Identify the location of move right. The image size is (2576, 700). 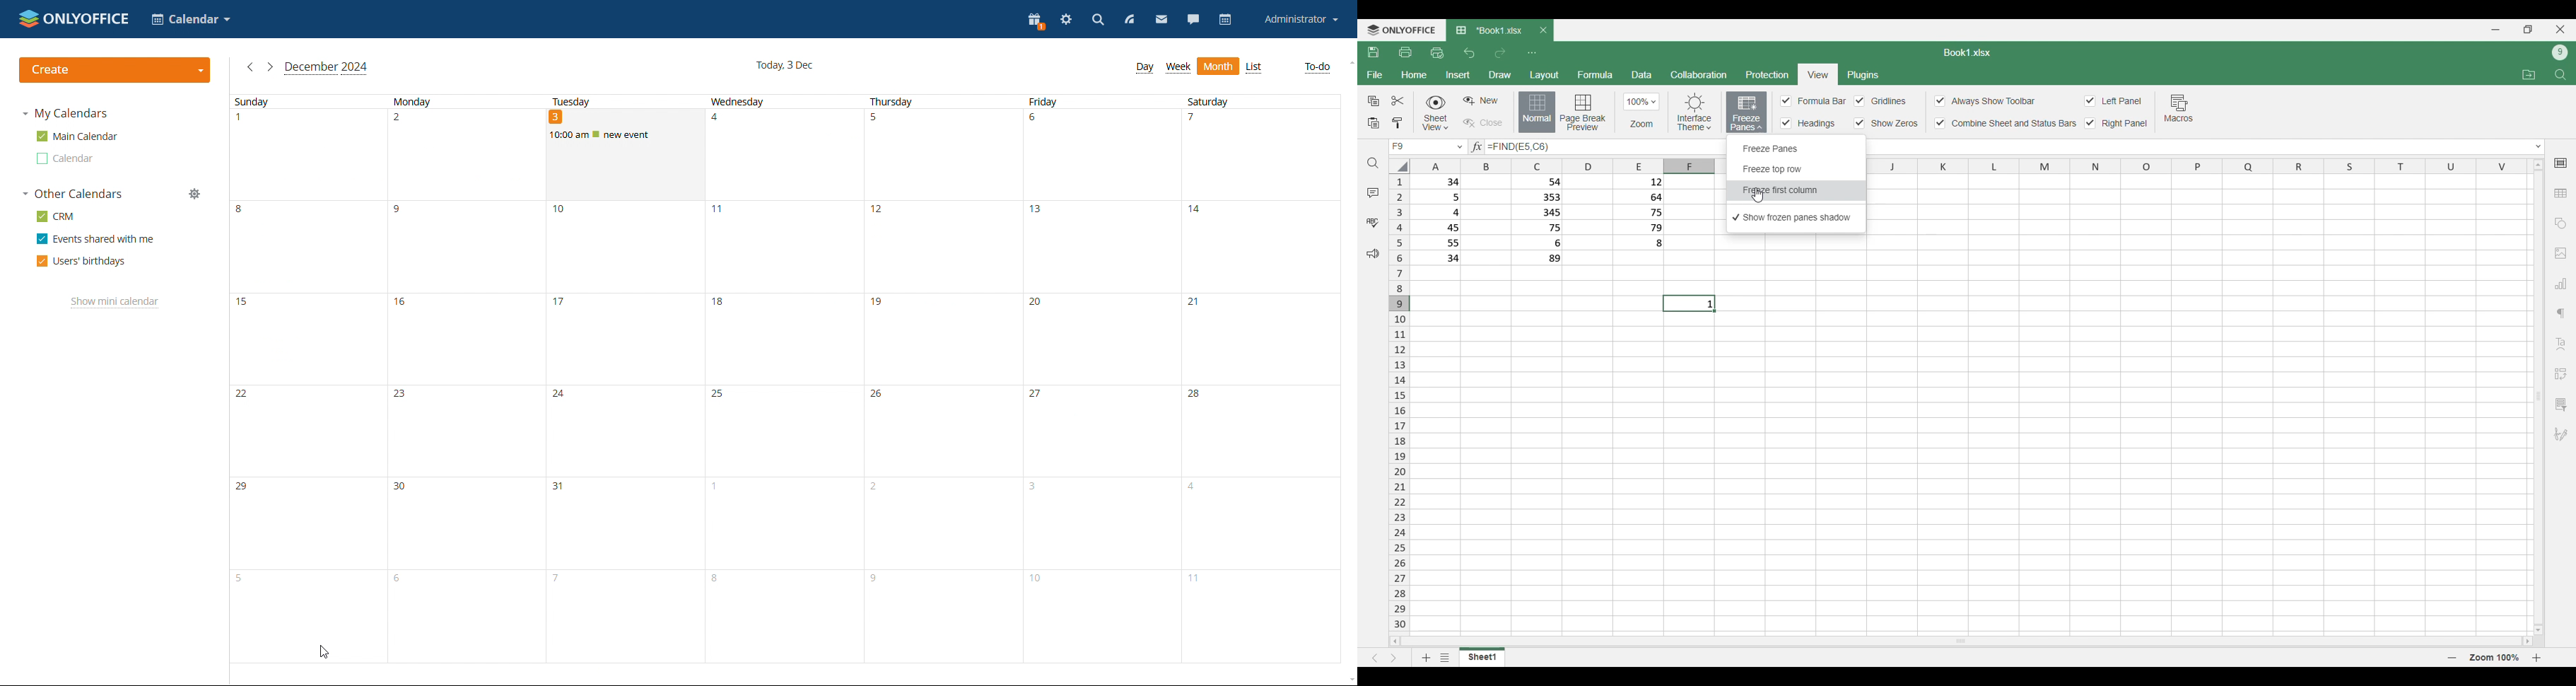
(2524, 641).